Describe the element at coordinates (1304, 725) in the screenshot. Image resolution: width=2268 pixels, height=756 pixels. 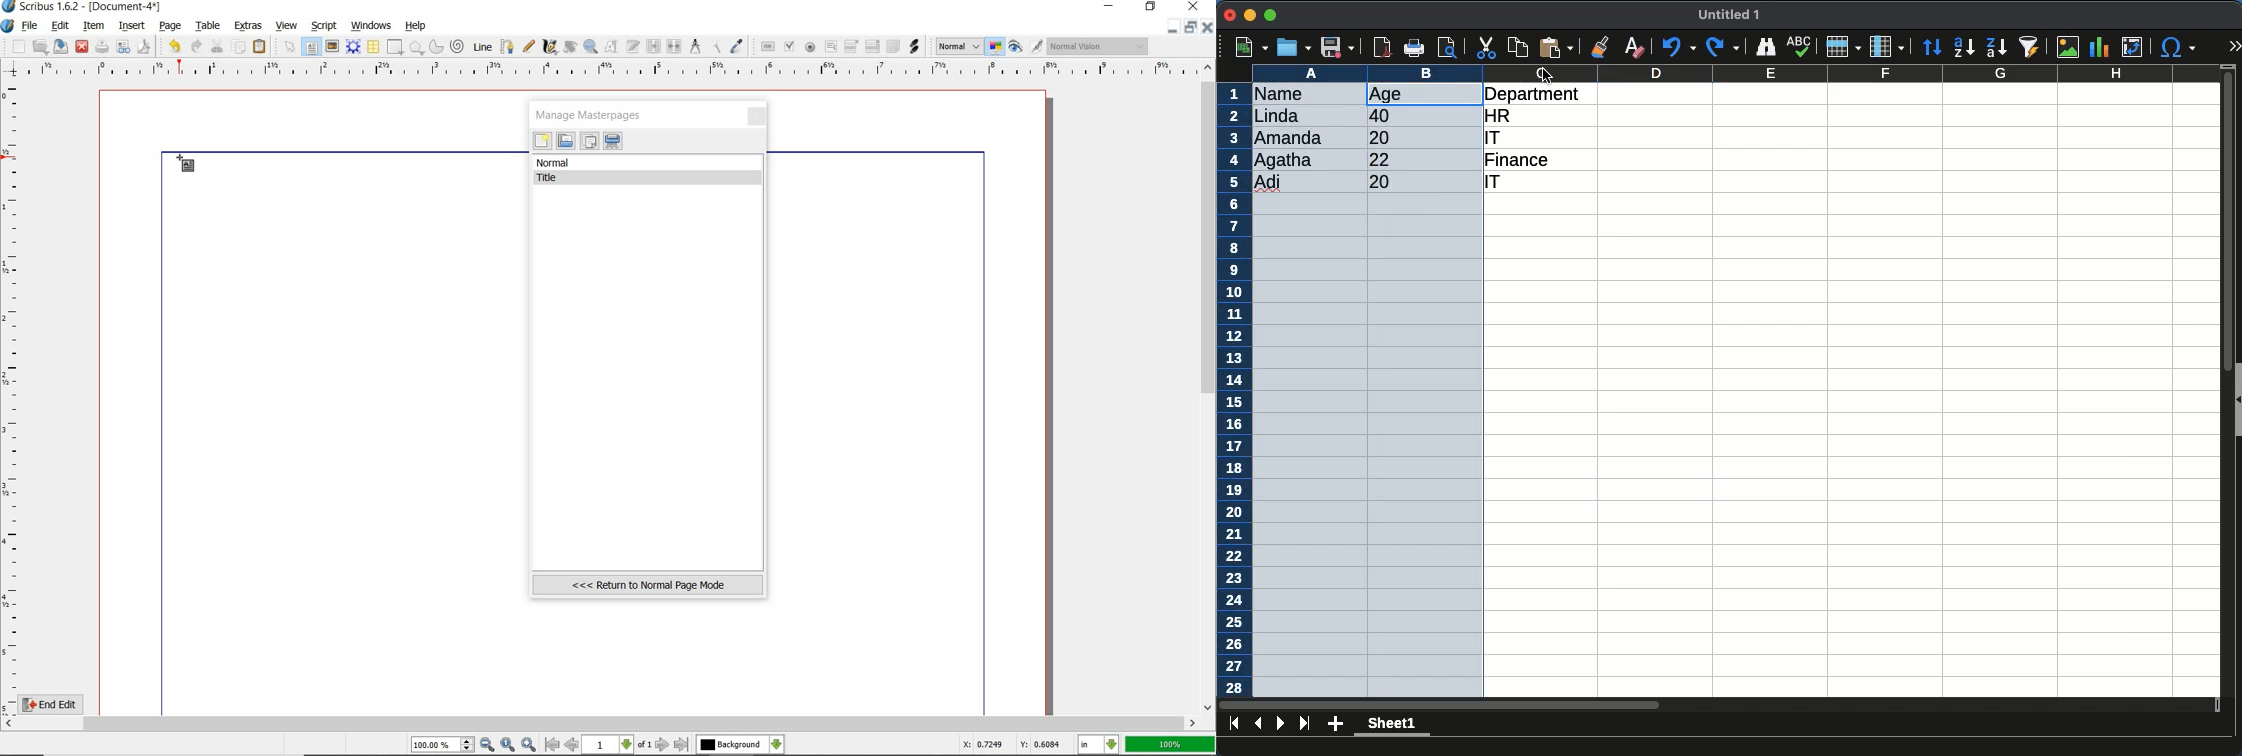
I see `last page` at that location.